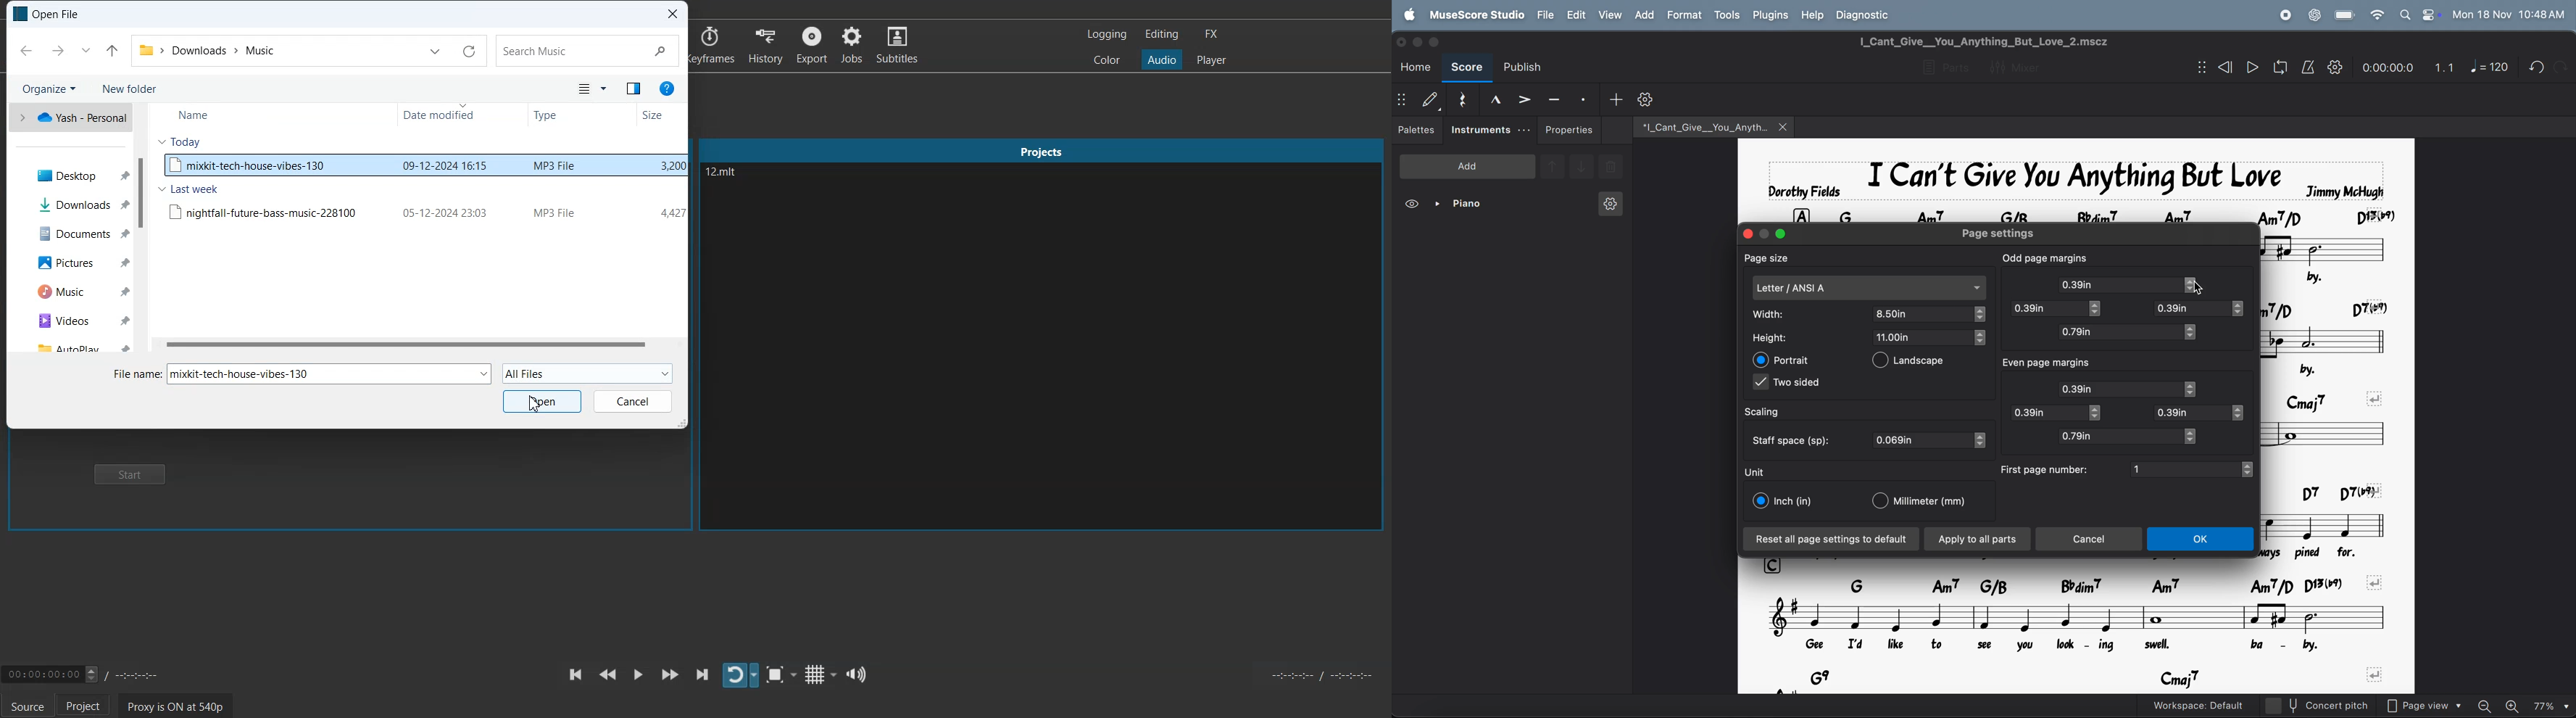  Describe the element at coordinates (2192, 332) in the screenshot. I see `toggle` at that location.